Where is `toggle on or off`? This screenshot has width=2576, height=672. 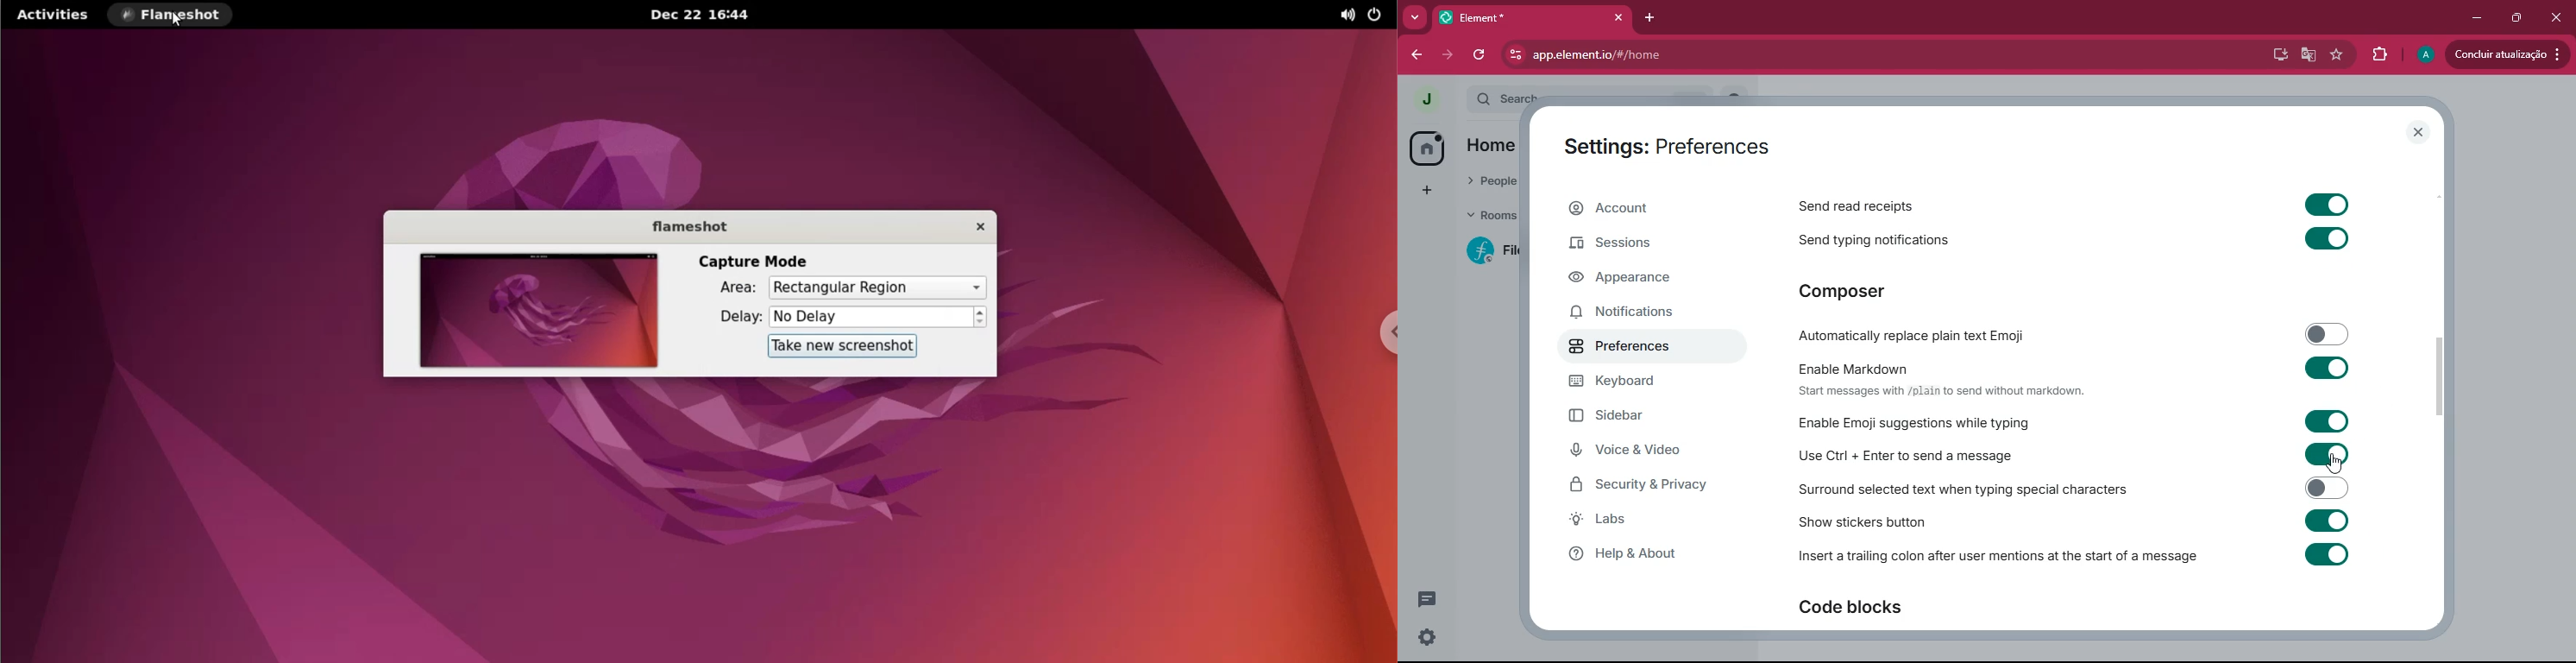 toggle on or off is located at coordinates (2321, 486).